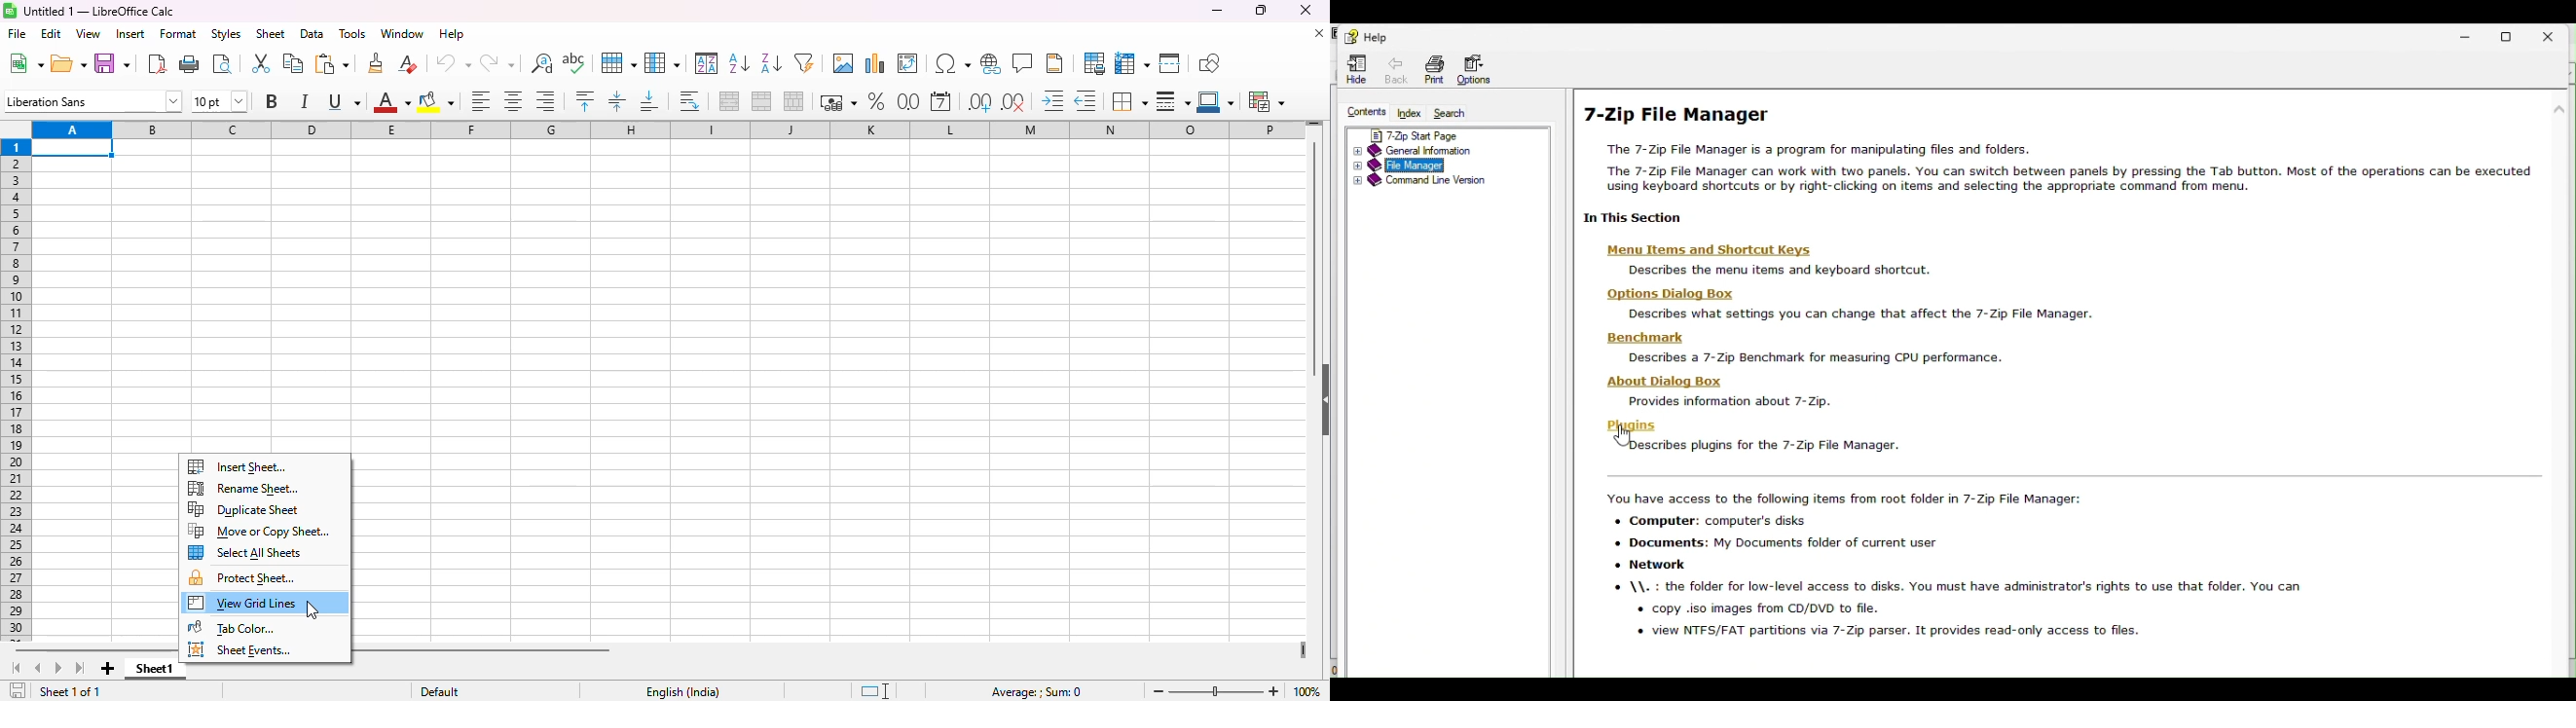 This screenshot has height=728, width=2576. What do you see at coordinates (1054, 101) in the screenshot?
I see `increase indent` at bounding box center [1054, 101].